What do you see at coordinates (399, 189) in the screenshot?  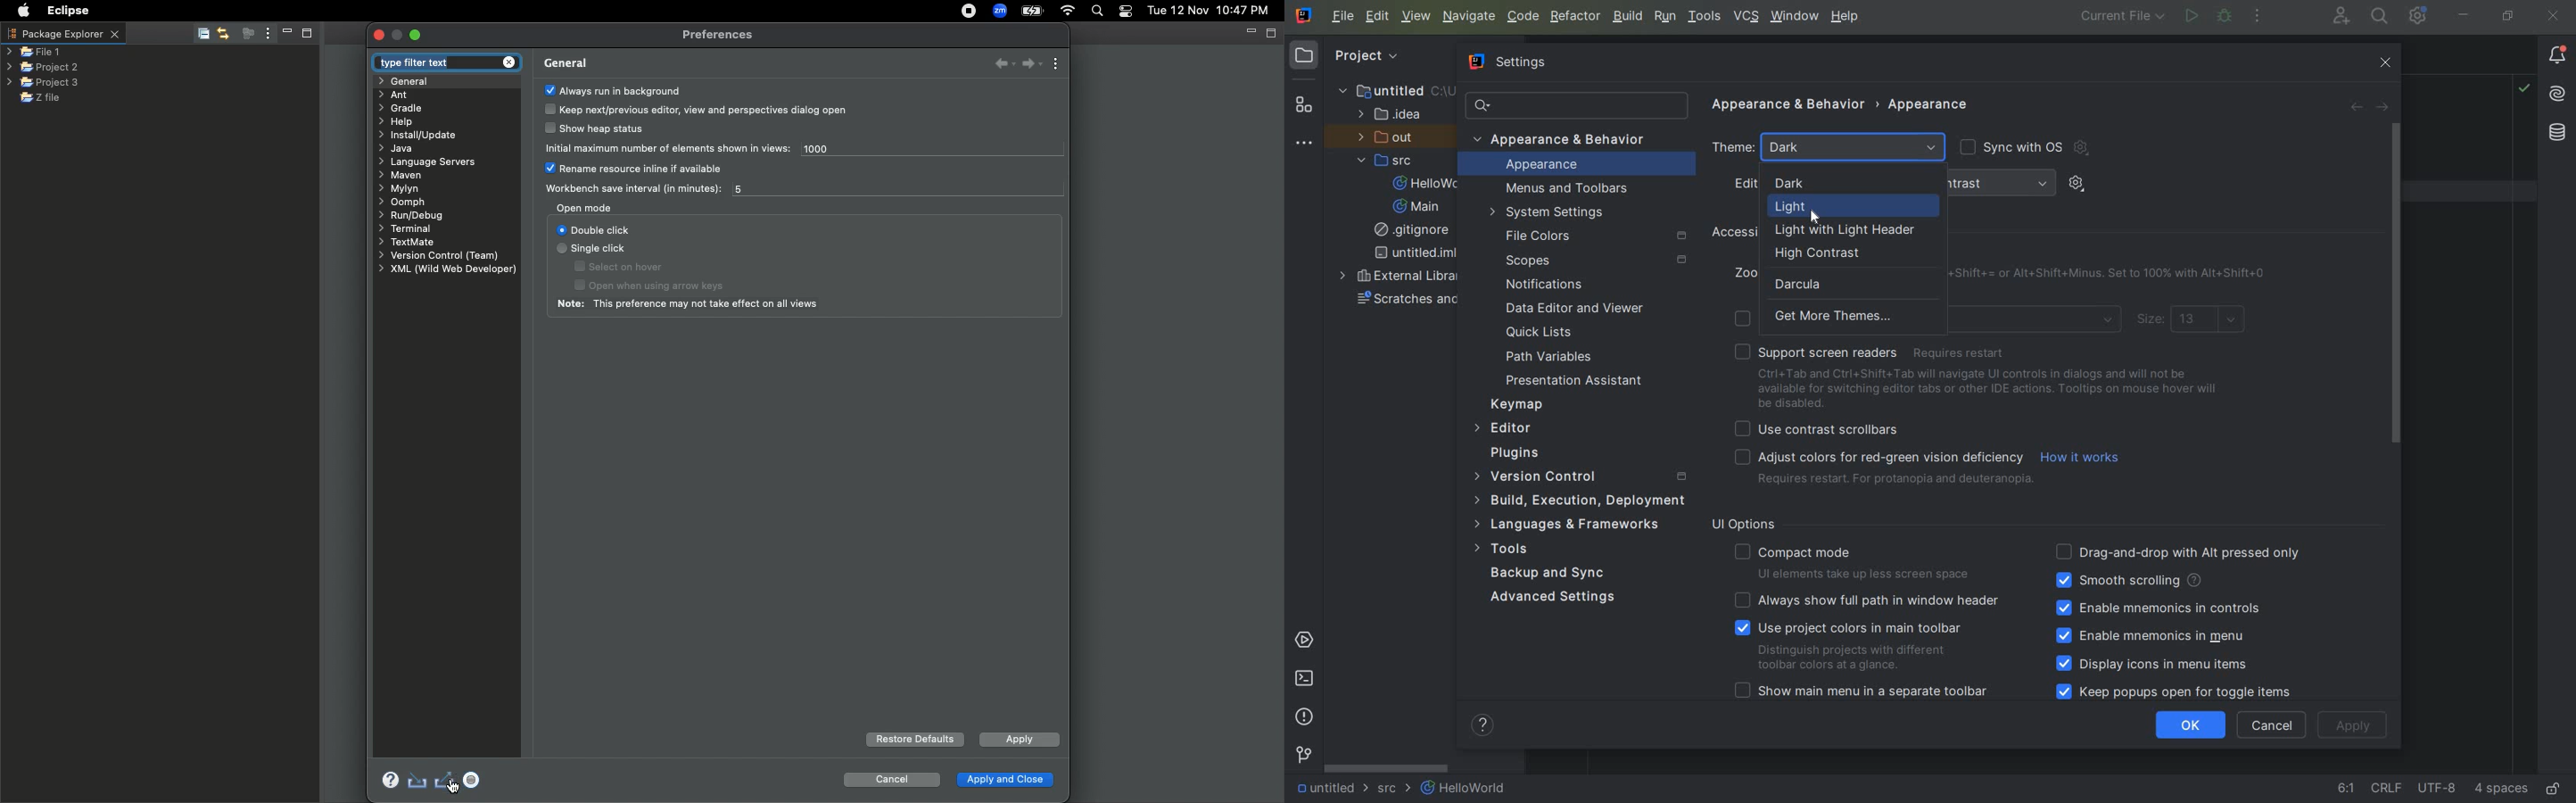 I see `Mylyn` at bounding box center [399, 189].